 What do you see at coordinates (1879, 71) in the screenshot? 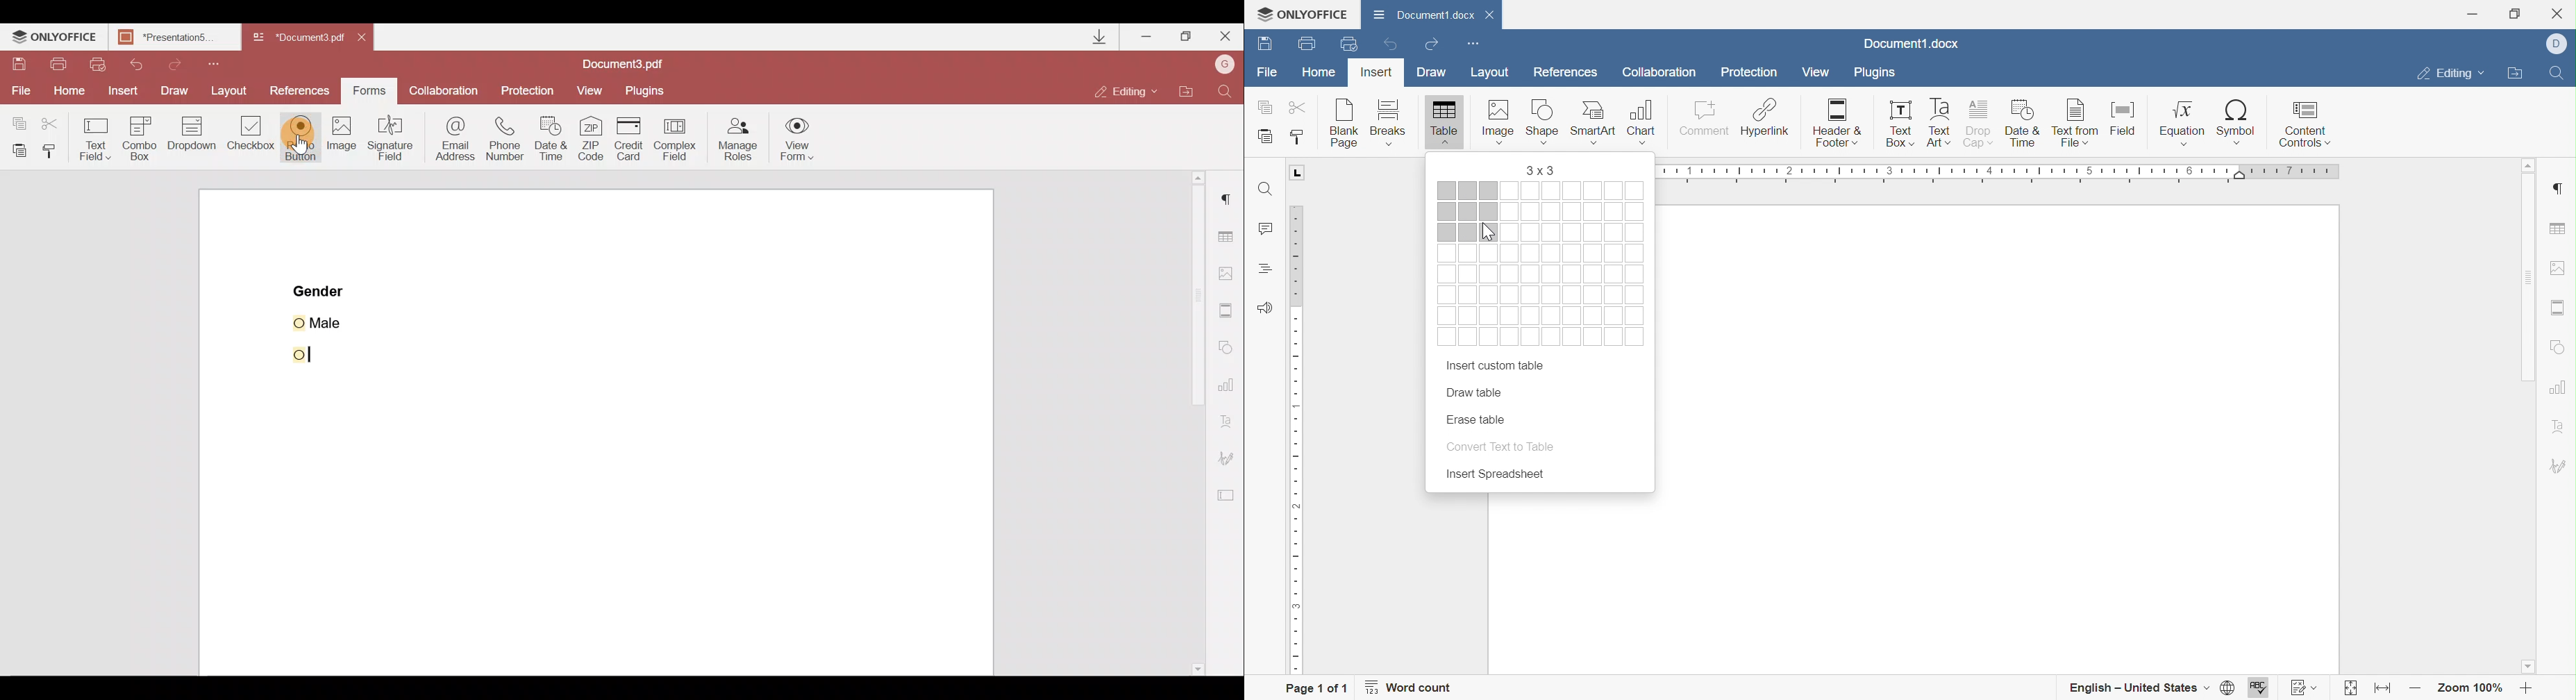
I see `Plugins` at bounding box center [1879, 71].